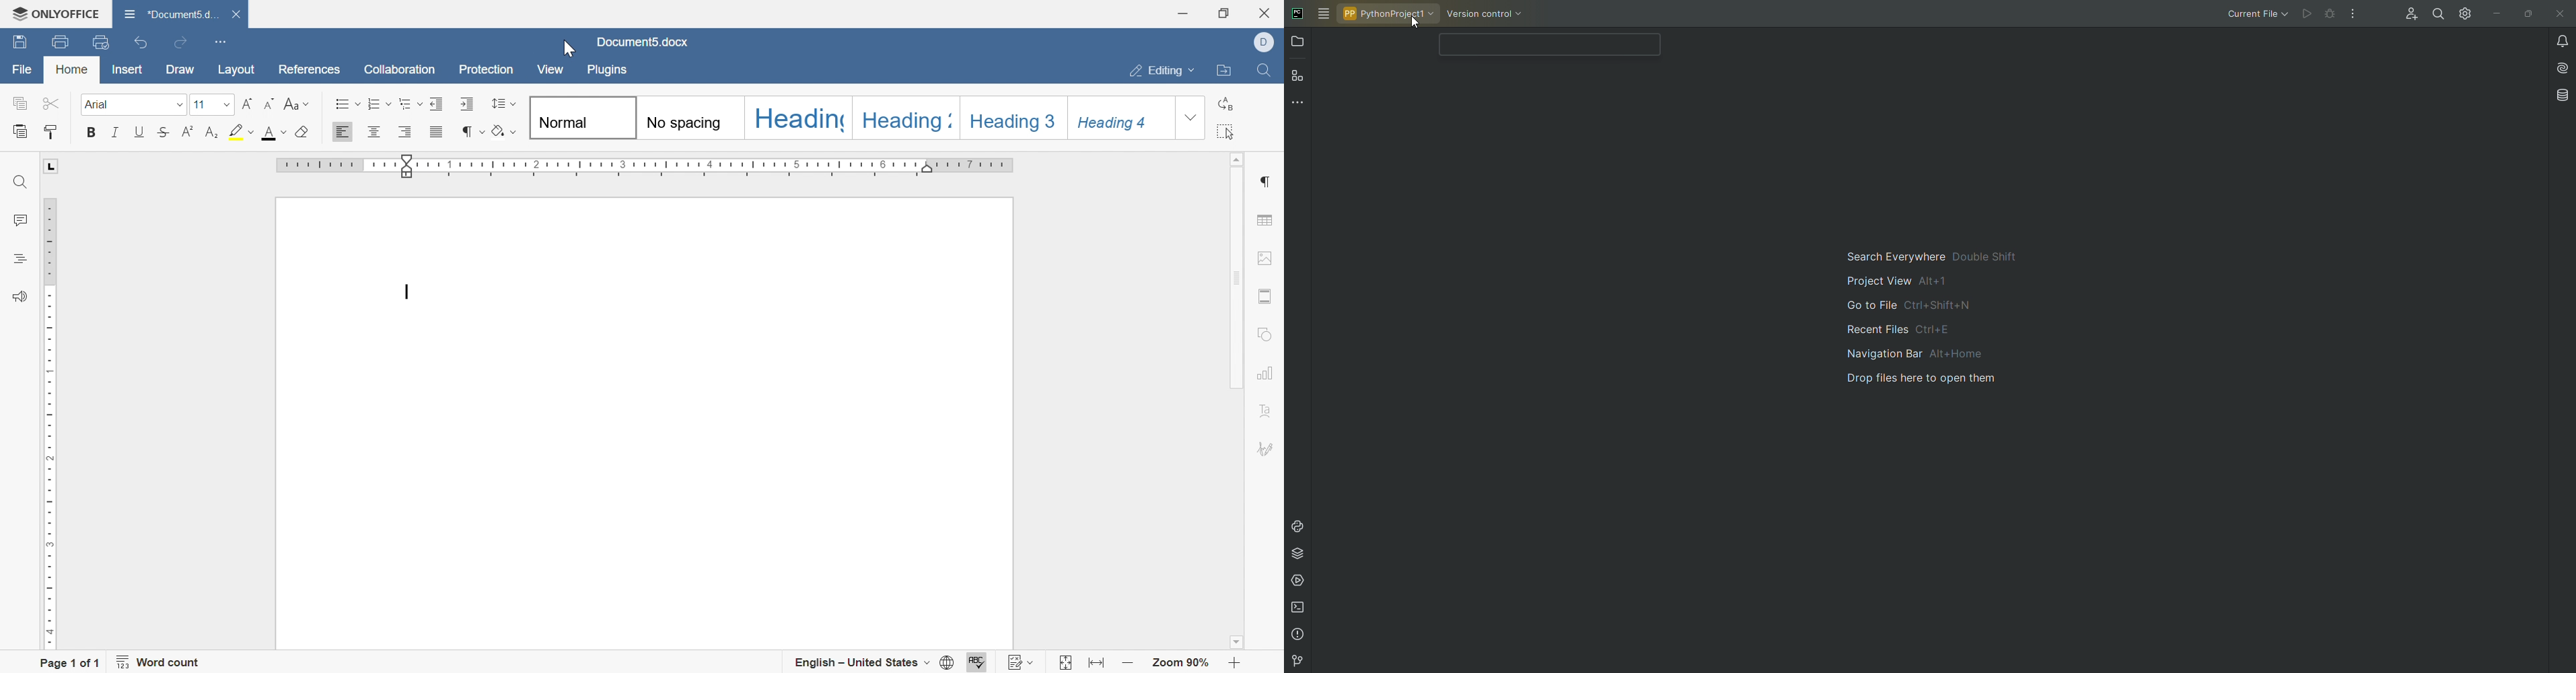 The height and width of the screenshot is (700, 2576). What do you see at coordinates (70, 662) in the screenshot?
I see `page 1 of 1` at bounding box center [70, 662].